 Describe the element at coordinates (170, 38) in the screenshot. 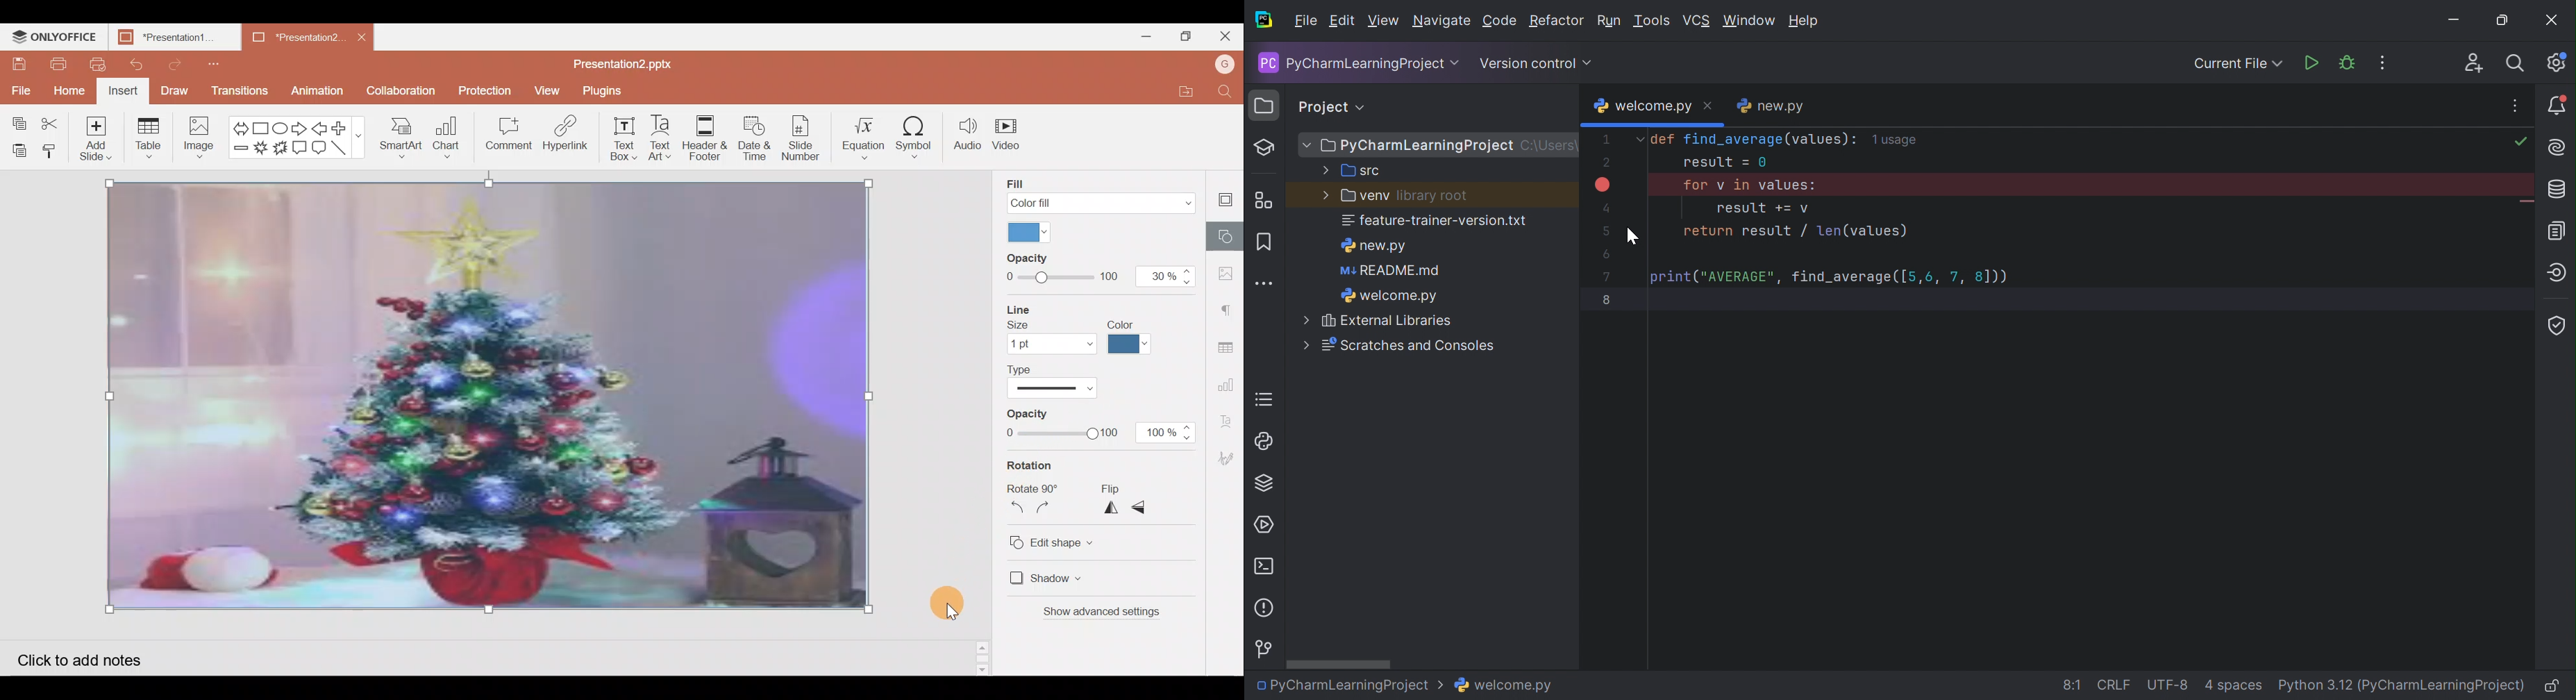

I see `Presentation1.` at that location.